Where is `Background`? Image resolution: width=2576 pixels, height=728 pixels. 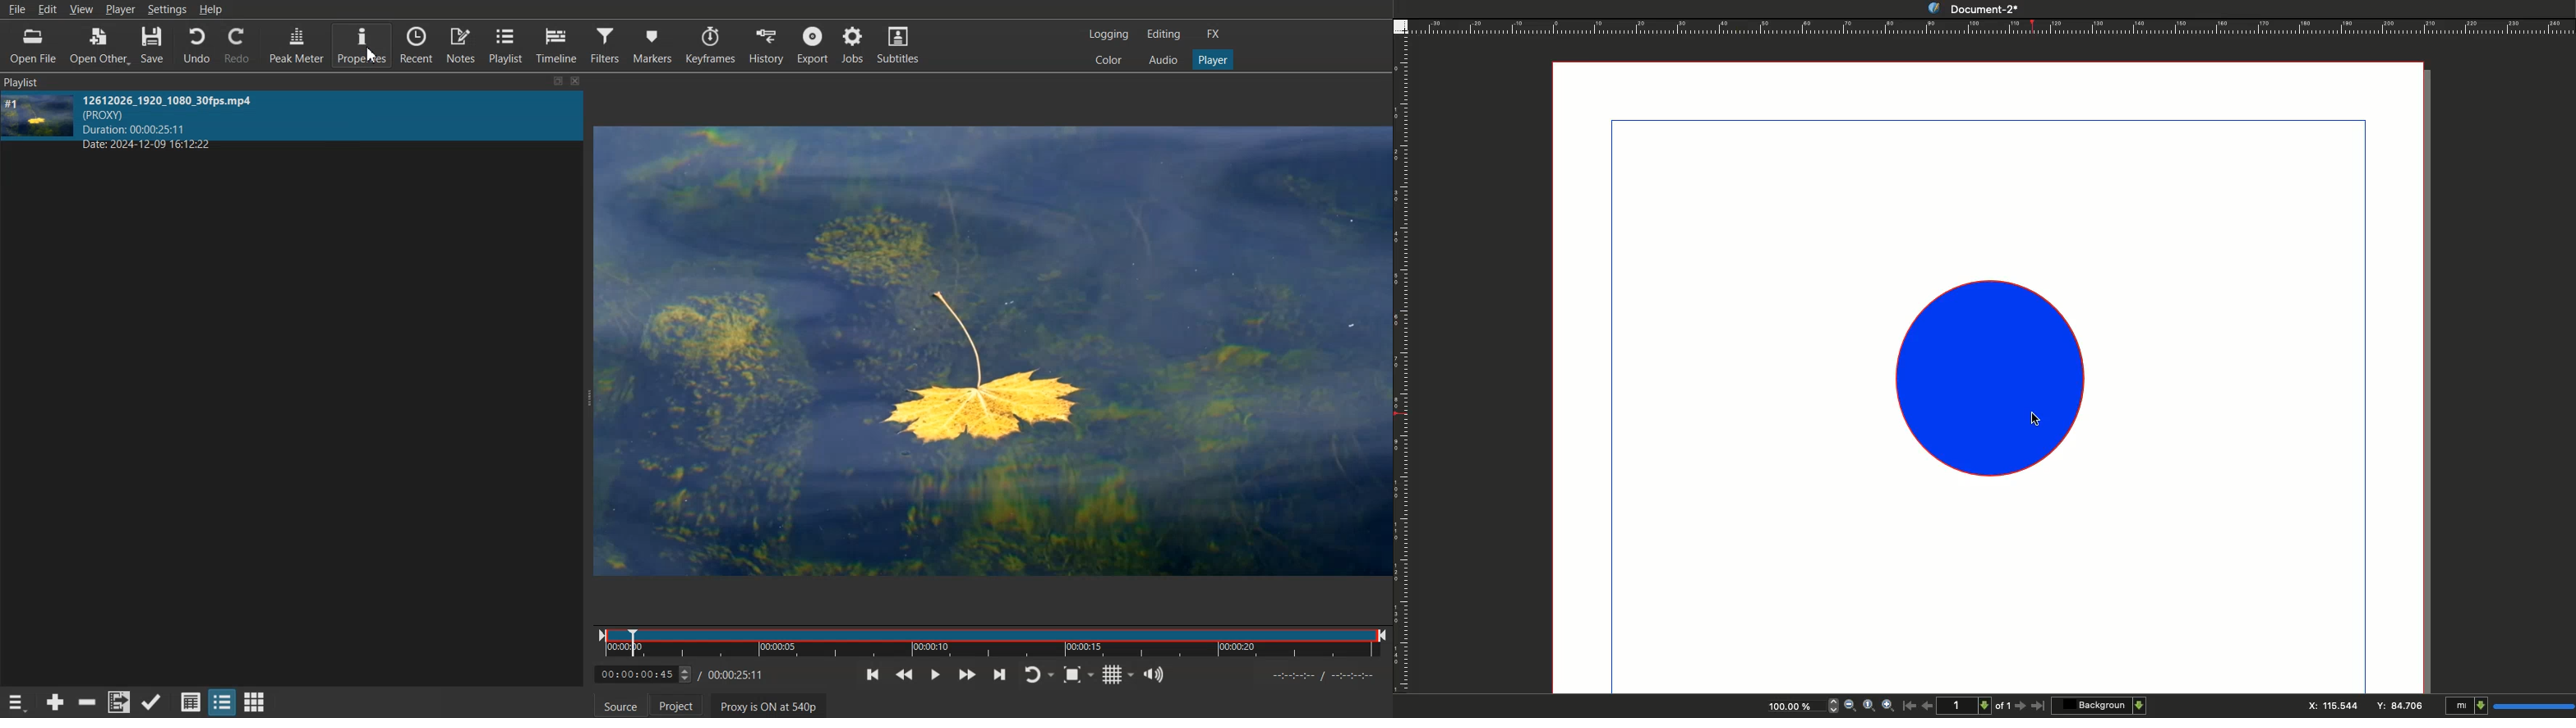 Background is located at coordinates (2100, 705).